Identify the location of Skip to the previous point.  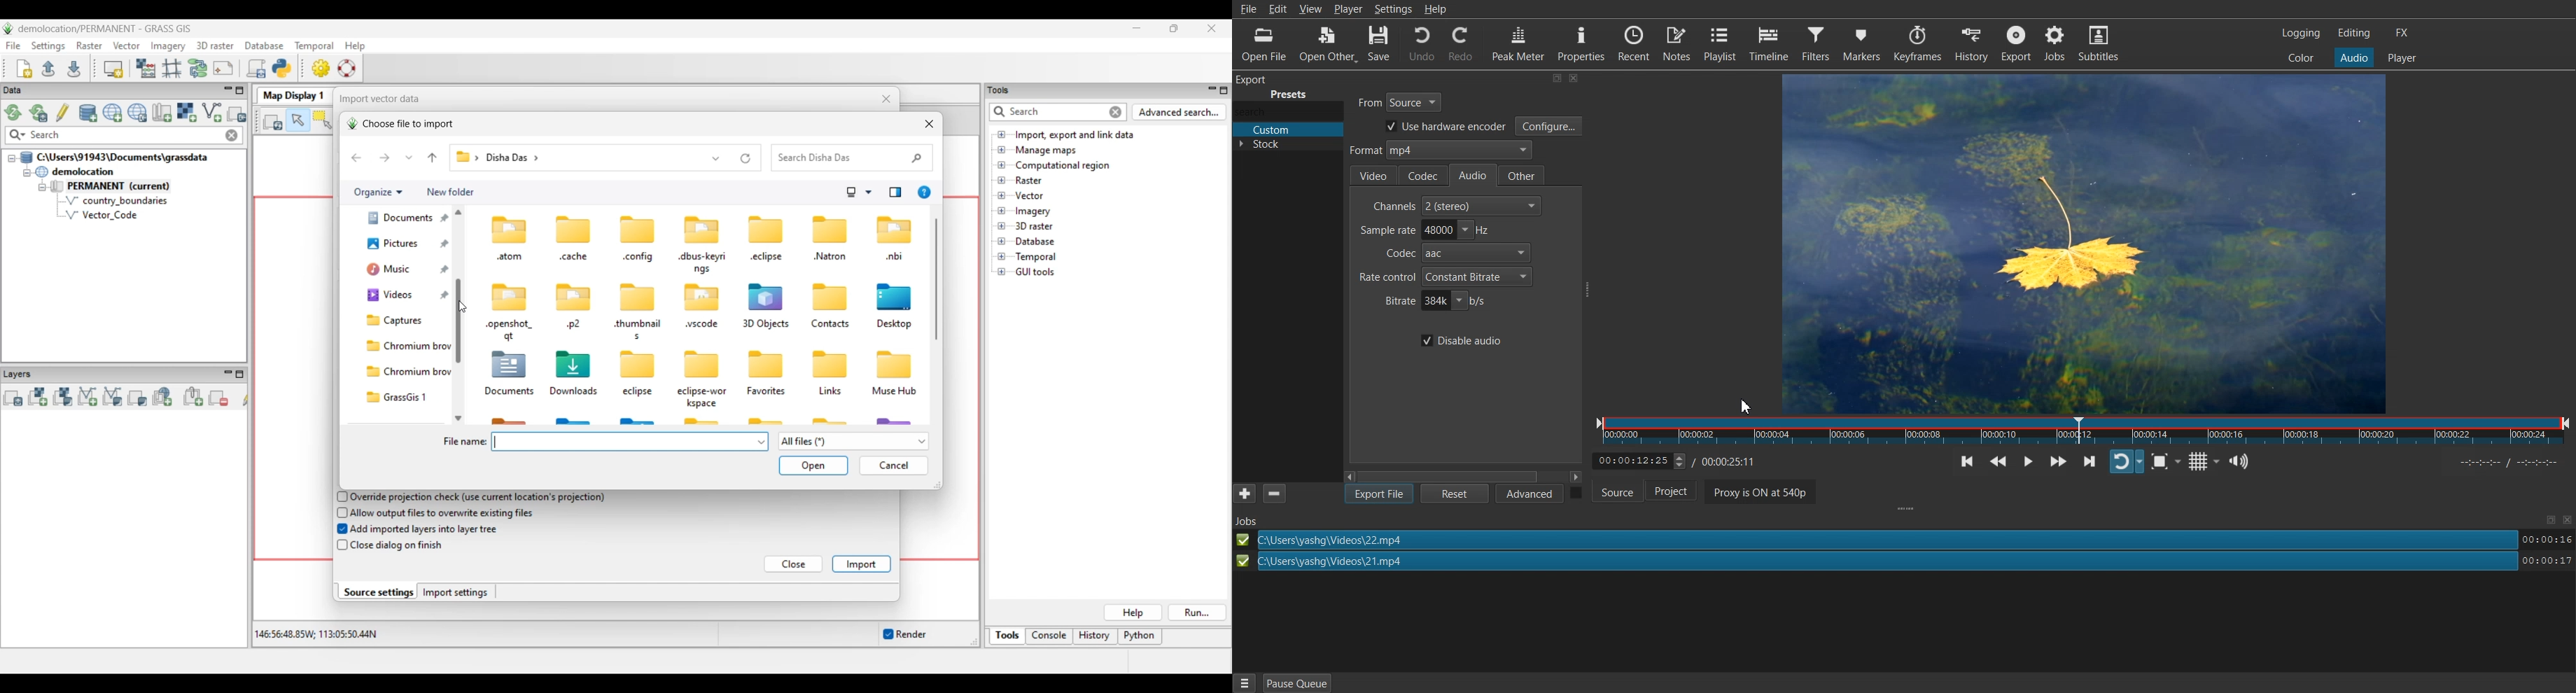
(1966, 460).